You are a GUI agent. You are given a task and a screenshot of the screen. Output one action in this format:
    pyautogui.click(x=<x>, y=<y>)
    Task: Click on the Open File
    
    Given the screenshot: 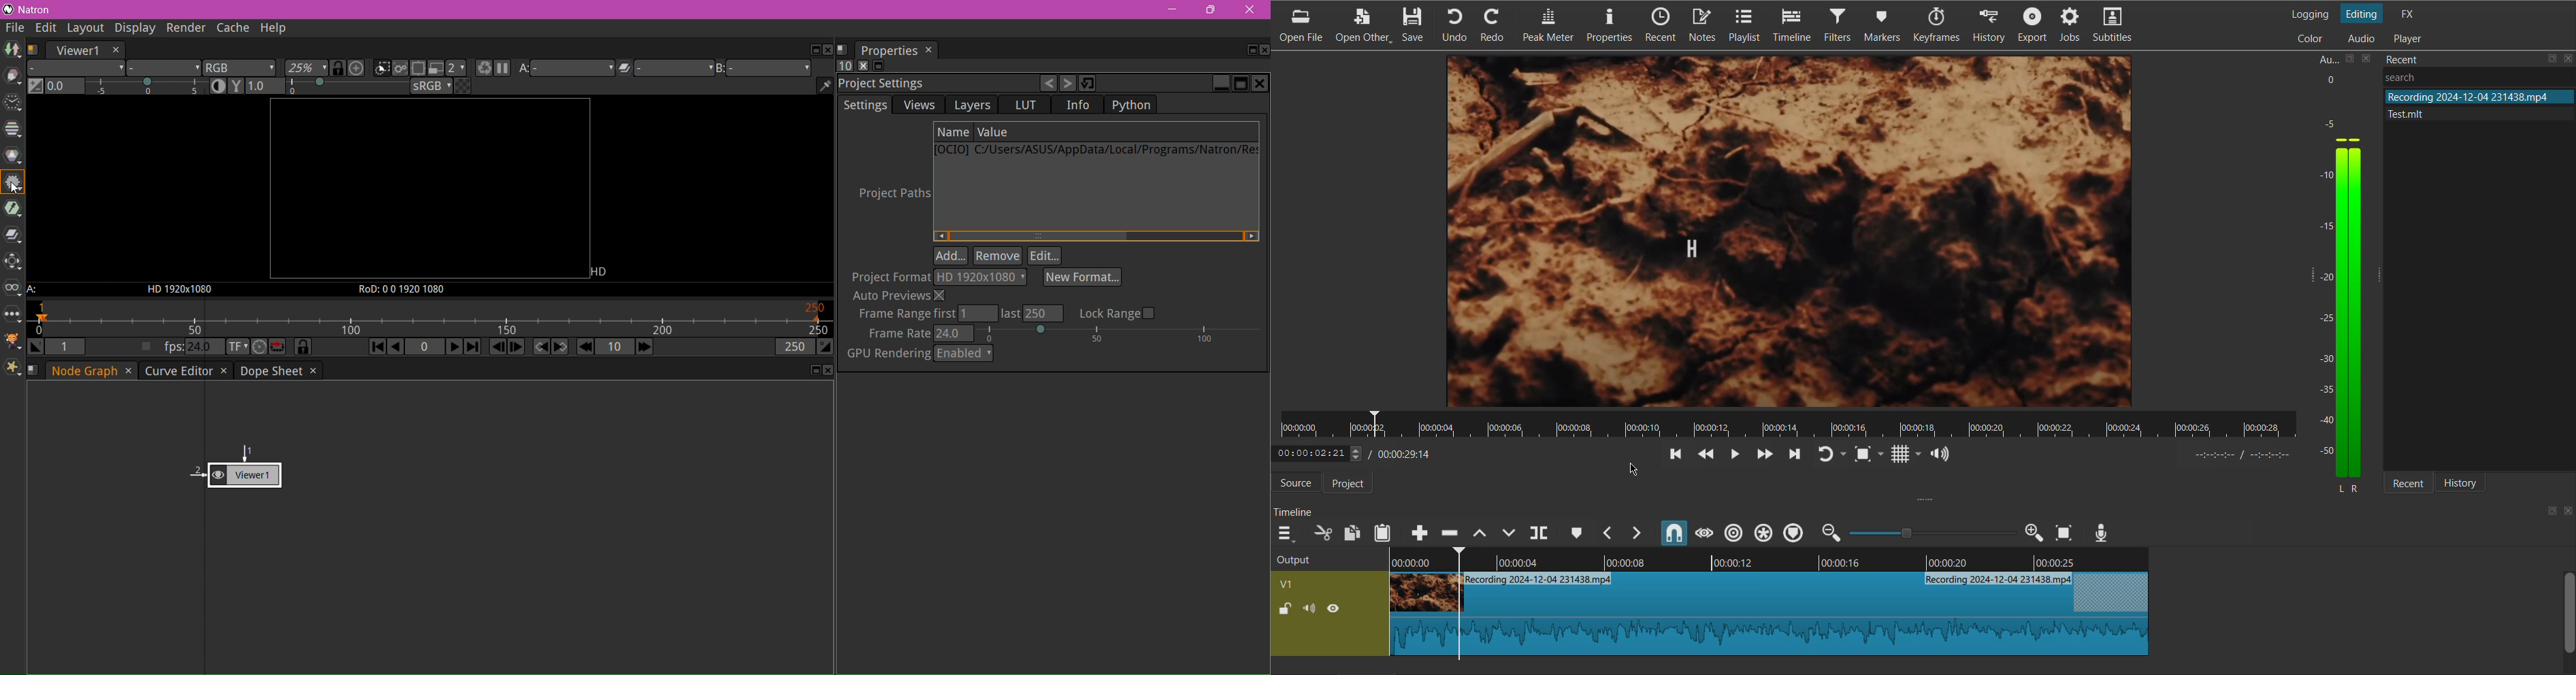 What is the action you would take?
    pyautogui.click(x=1299, y=25)
    